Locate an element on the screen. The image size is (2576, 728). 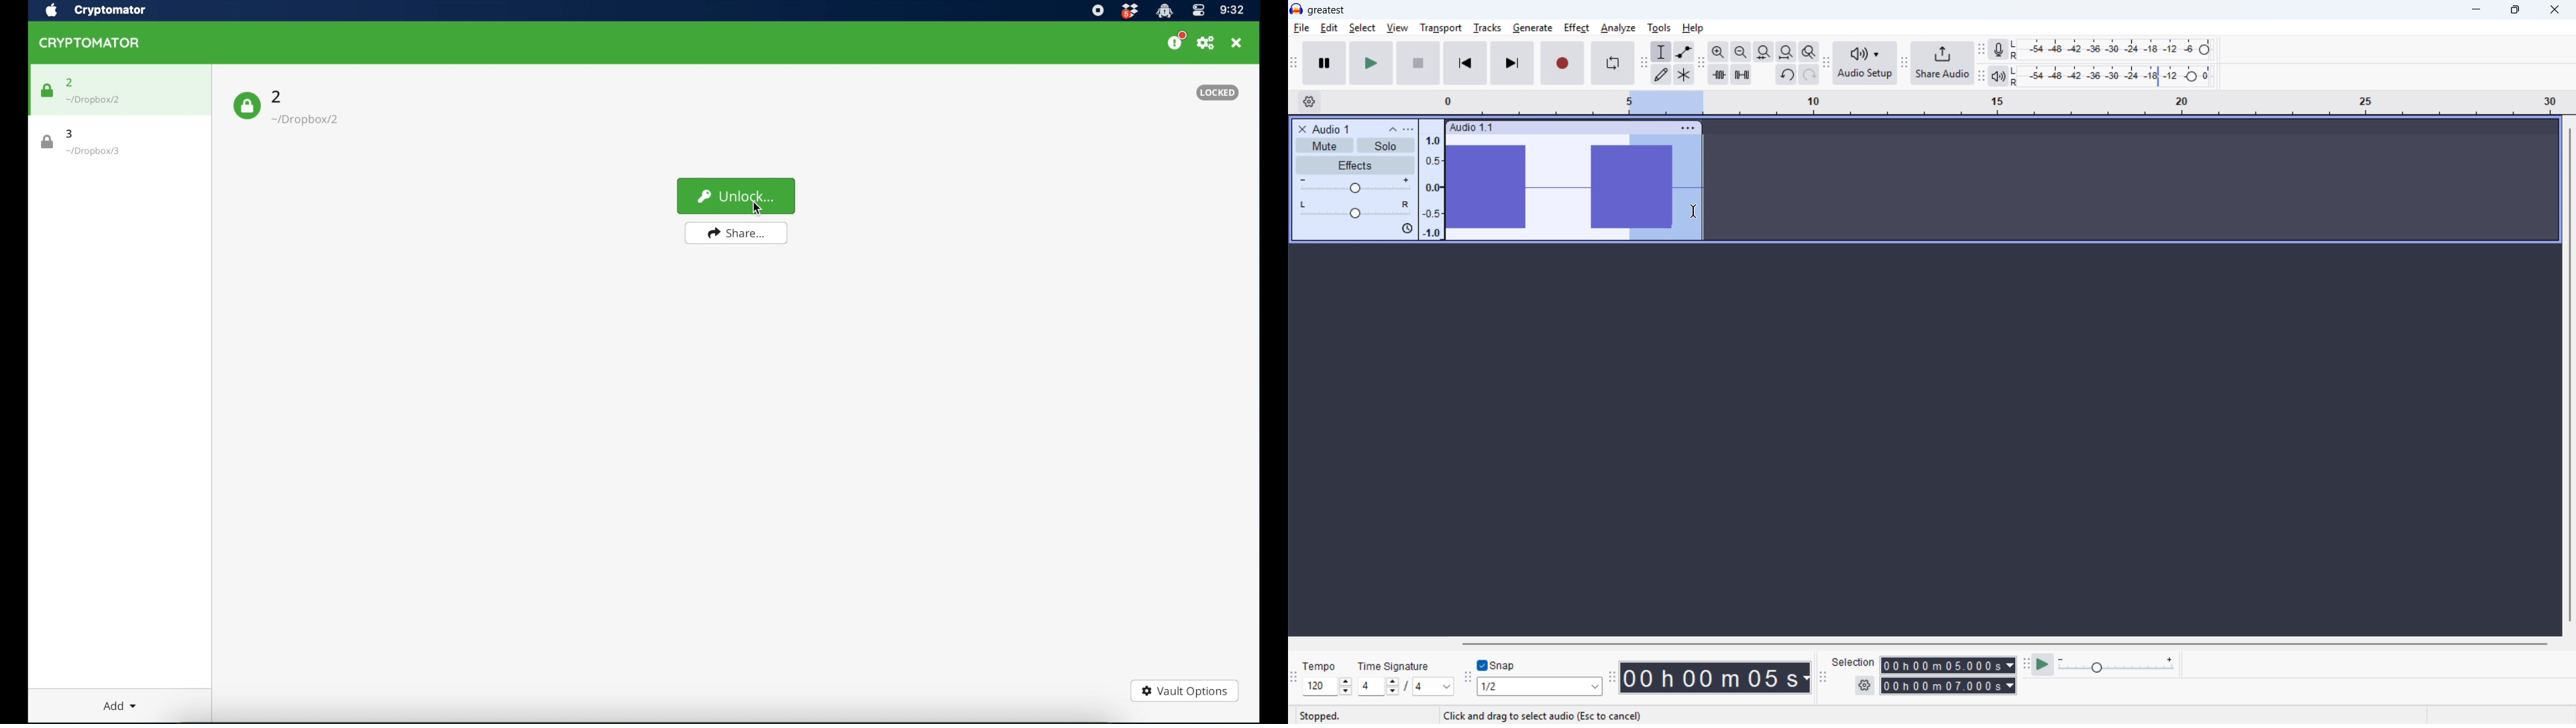
Skip to start  is located at coordinates (1465, 63).